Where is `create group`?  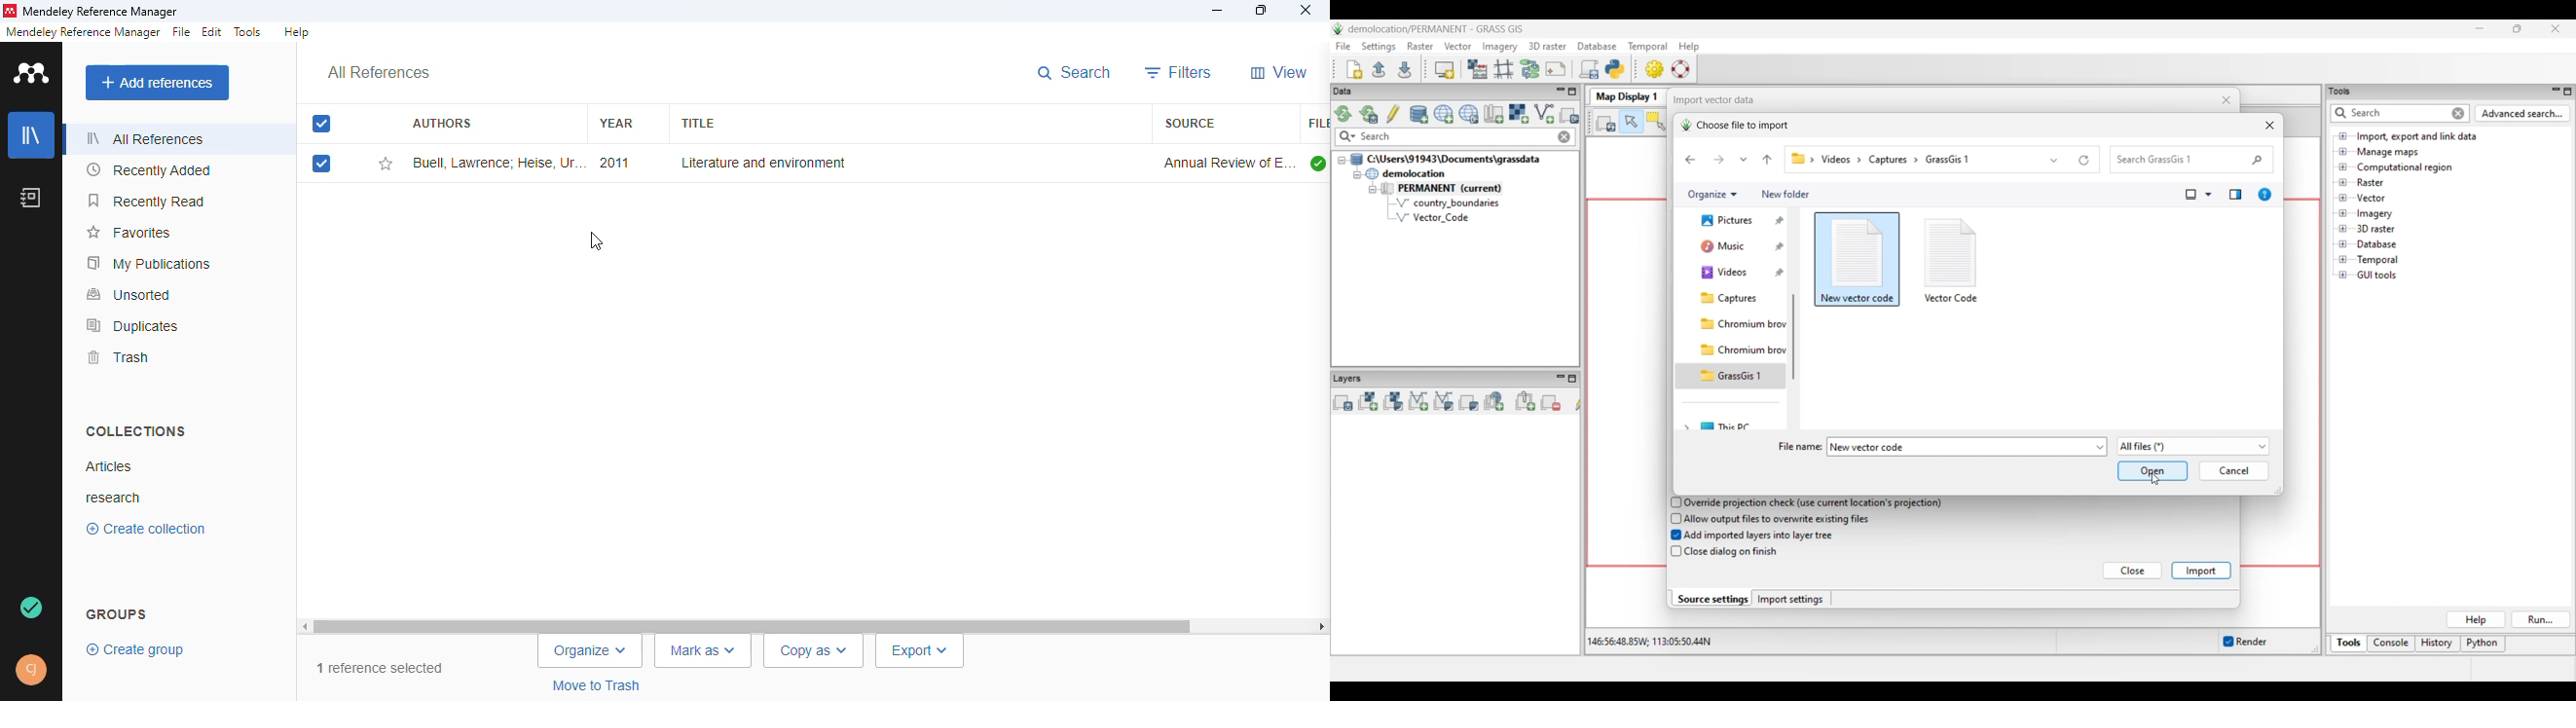 create group is located at coordinates (135, 652).